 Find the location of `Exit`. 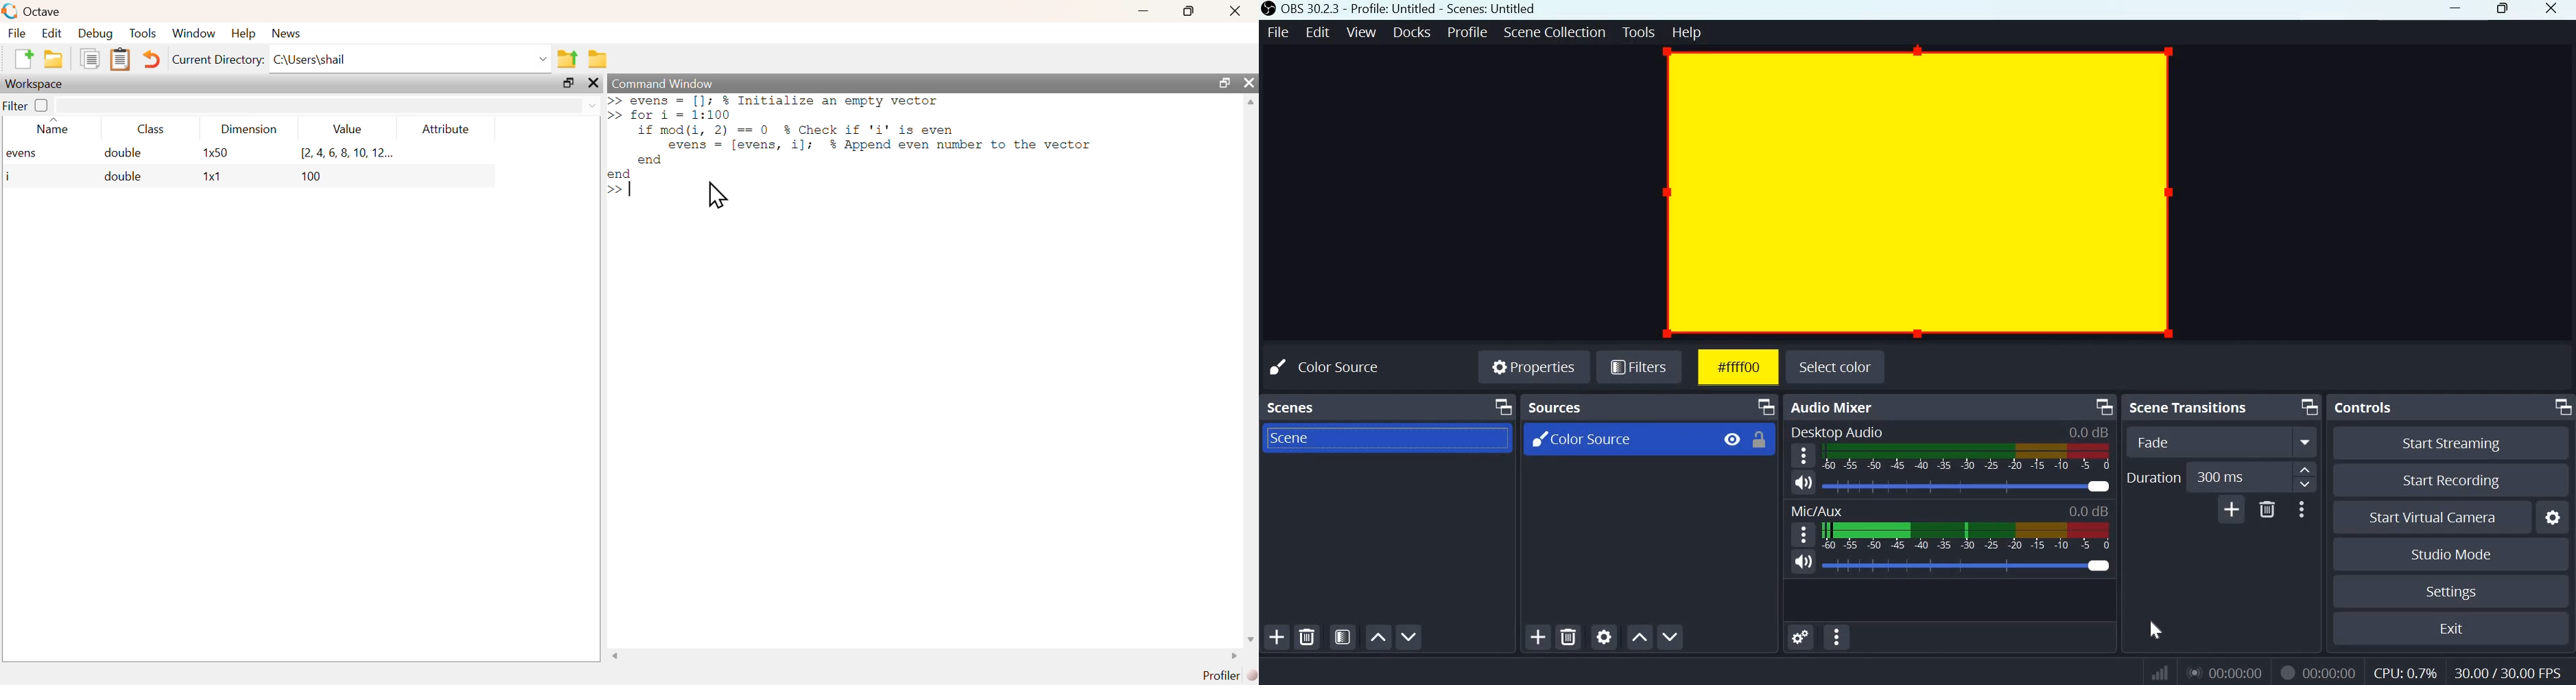

Exit is located at coordinates (2457, 628).